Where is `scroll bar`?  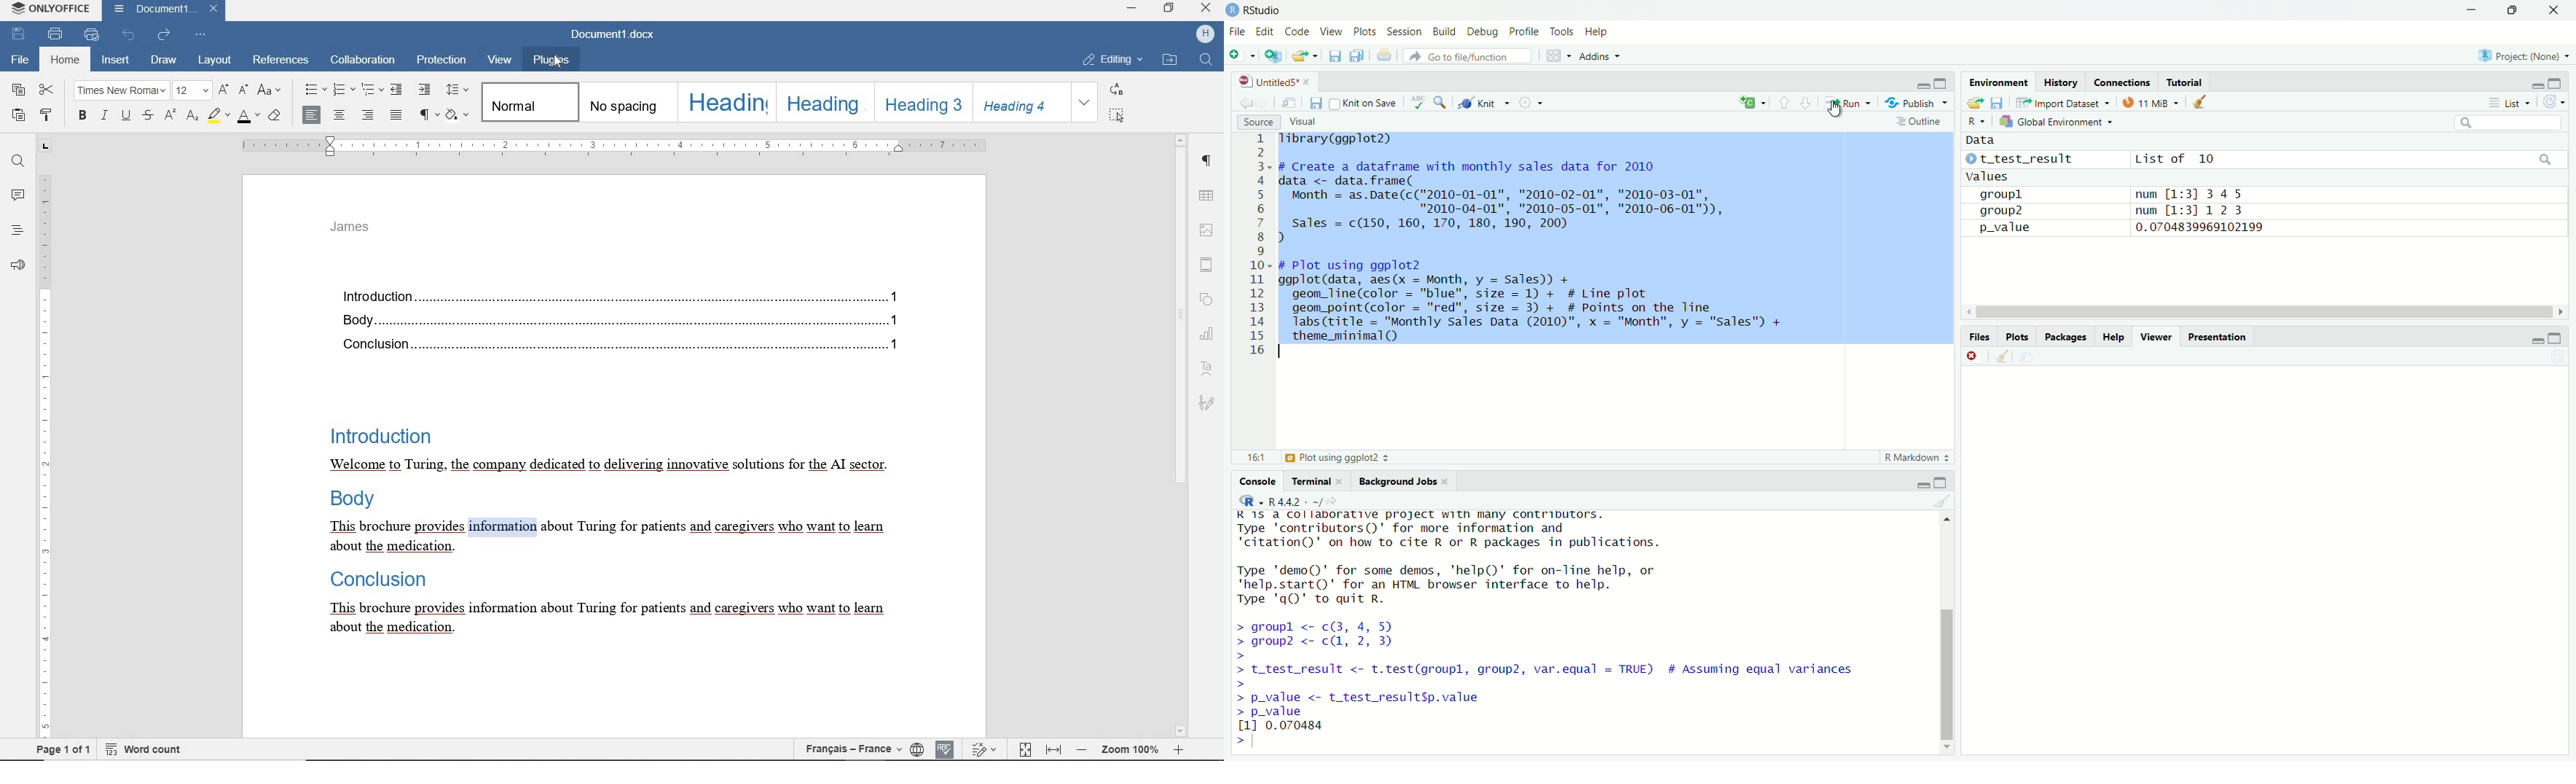 scroll bar is located at coordinates (1944, 631).